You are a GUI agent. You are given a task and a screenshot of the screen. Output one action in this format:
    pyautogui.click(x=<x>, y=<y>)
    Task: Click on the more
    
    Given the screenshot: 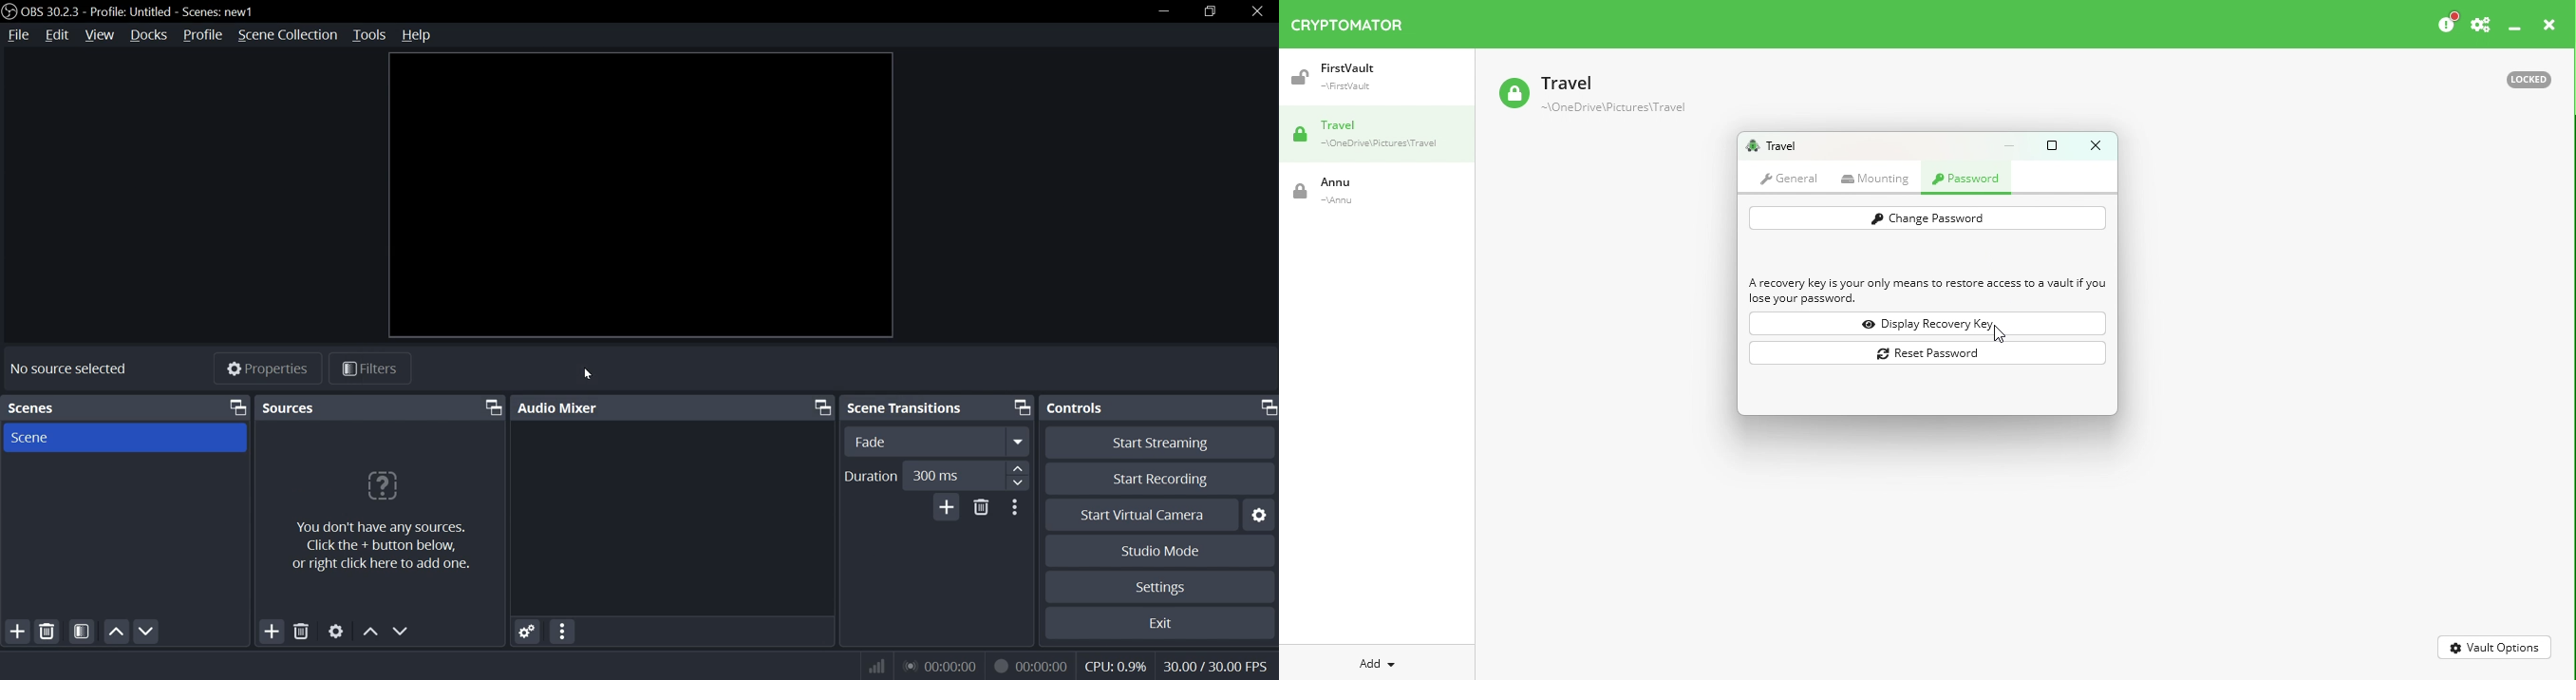 What is the action you would take?
    pyautogui.click(x=564, y=631)
    